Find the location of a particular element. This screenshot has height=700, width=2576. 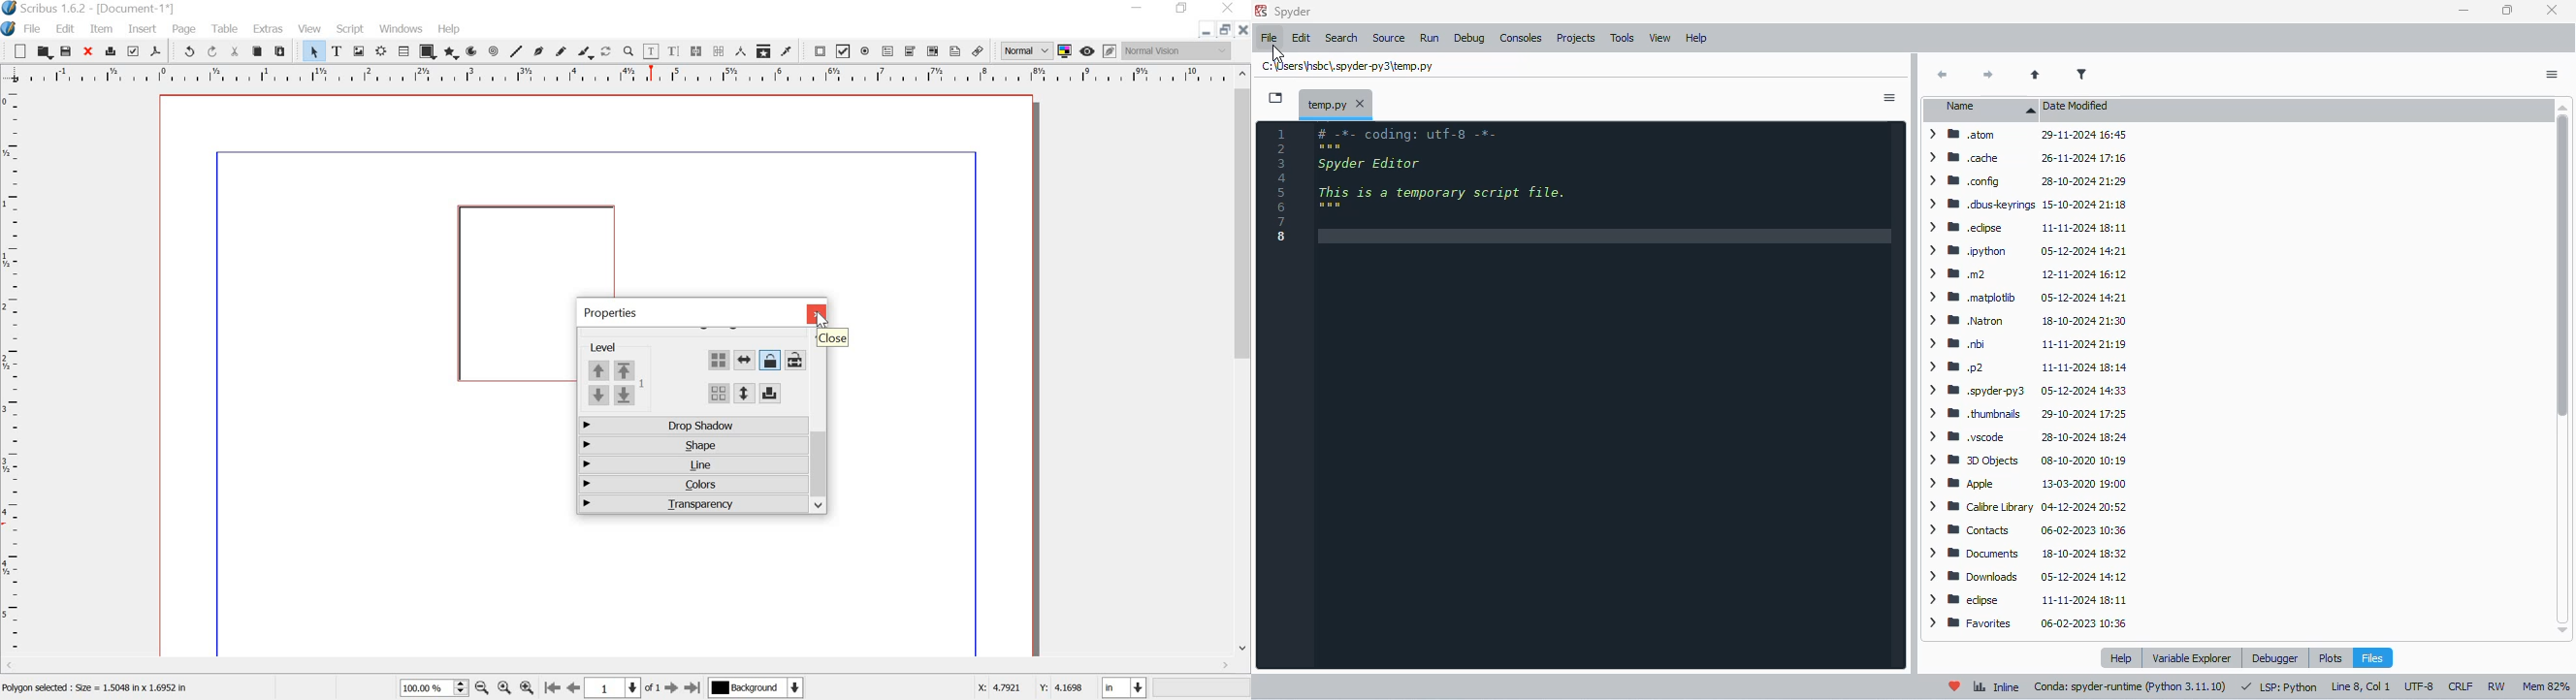

minimize is located at coordinates (2459, 13).